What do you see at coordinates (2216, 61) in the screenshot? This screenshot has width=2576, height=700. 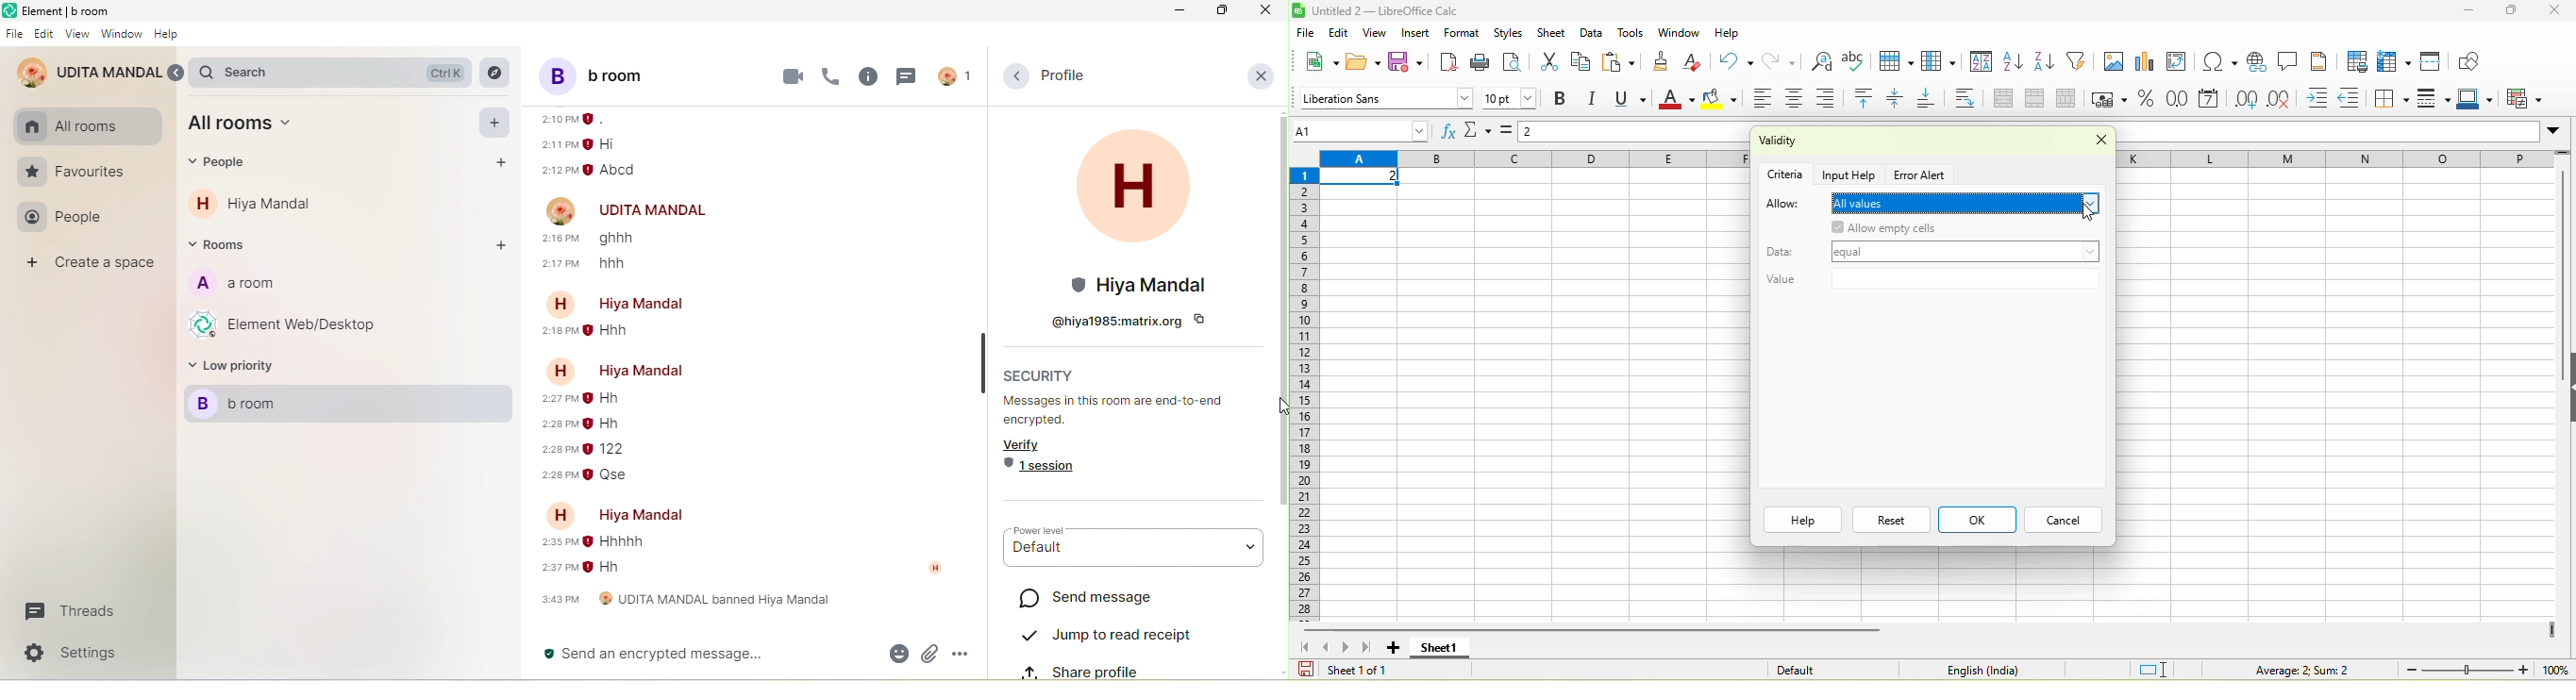 I see `special character` at bounding box center [2216, 61].